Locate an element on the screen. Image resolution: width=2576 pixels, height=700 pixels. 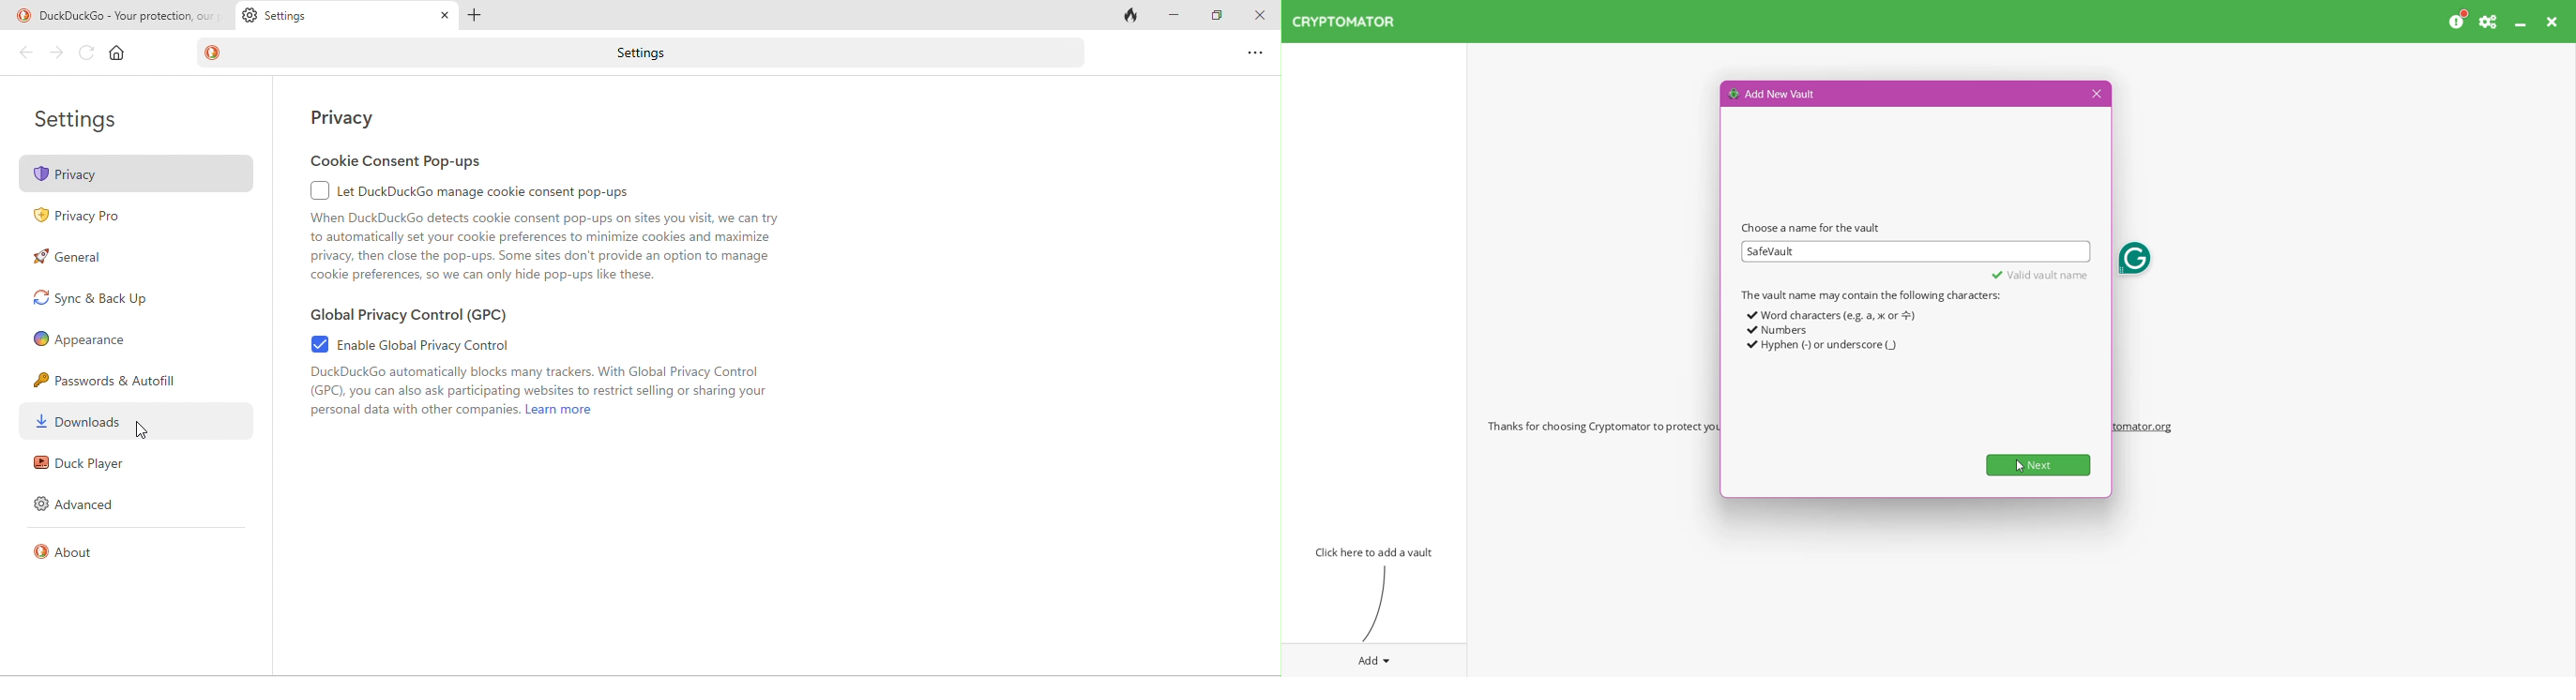
Add New Vault is located at coordinates (1773, 93).